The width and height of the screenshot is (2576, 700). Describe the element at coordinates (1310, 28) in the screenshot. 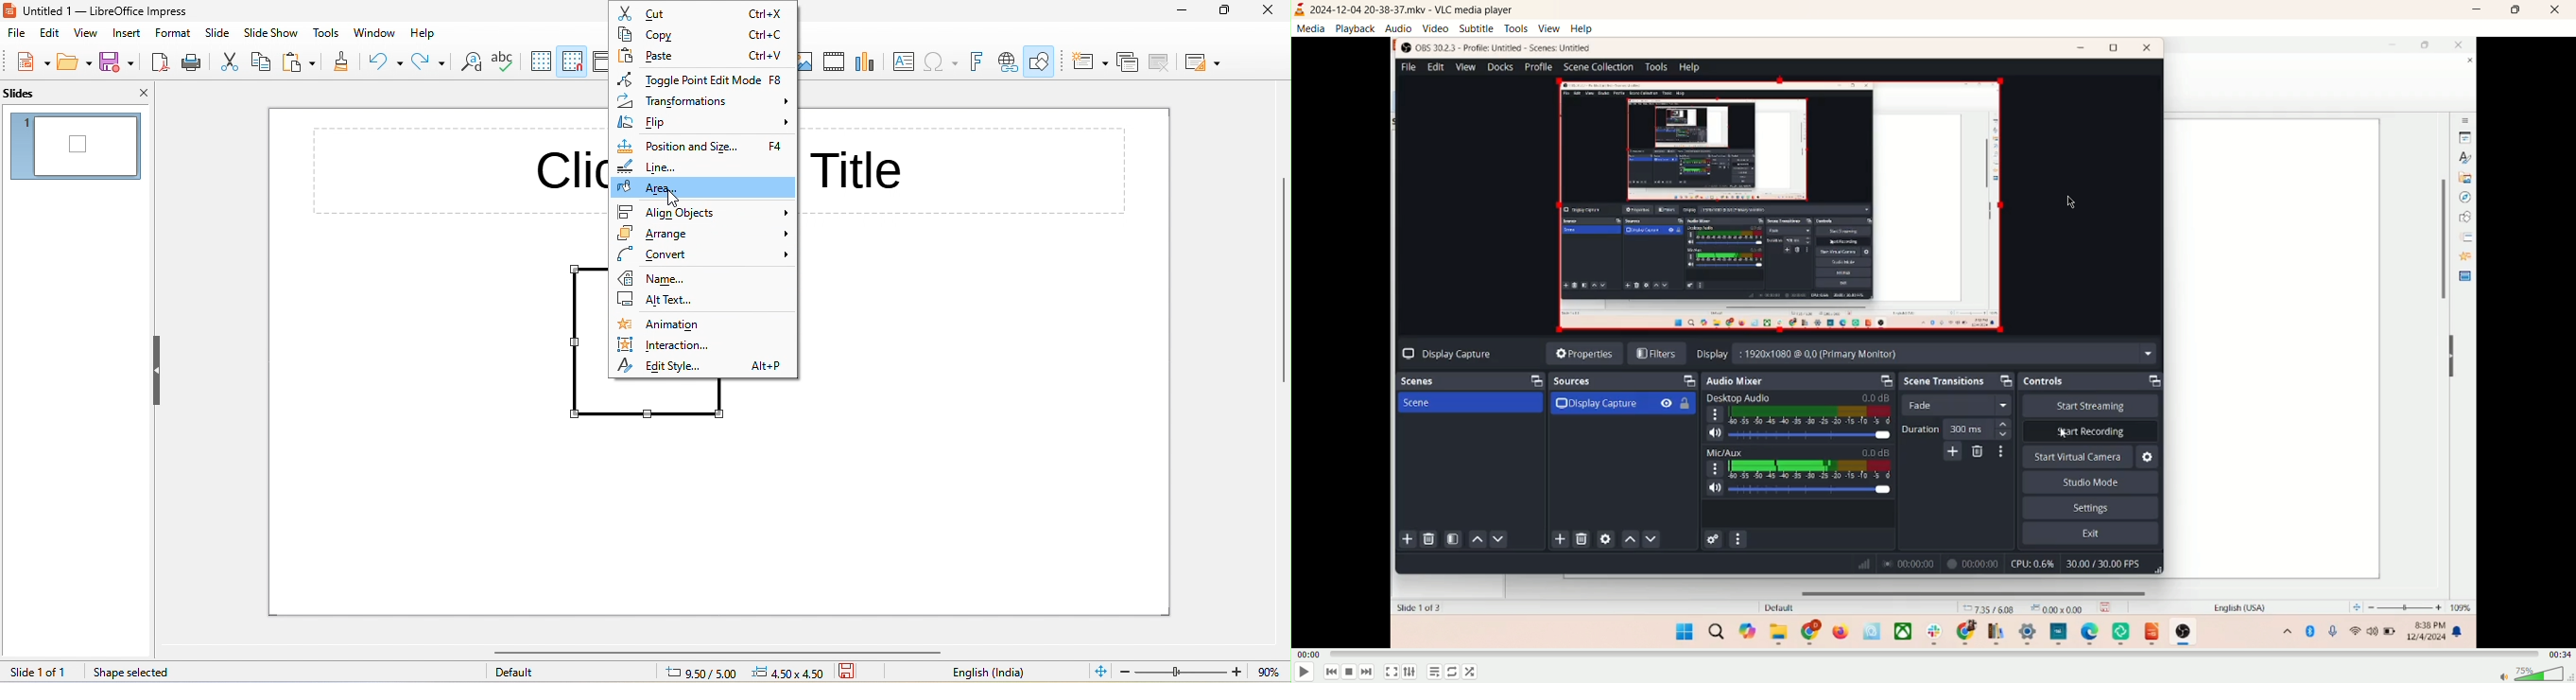

I see `media` at that location.